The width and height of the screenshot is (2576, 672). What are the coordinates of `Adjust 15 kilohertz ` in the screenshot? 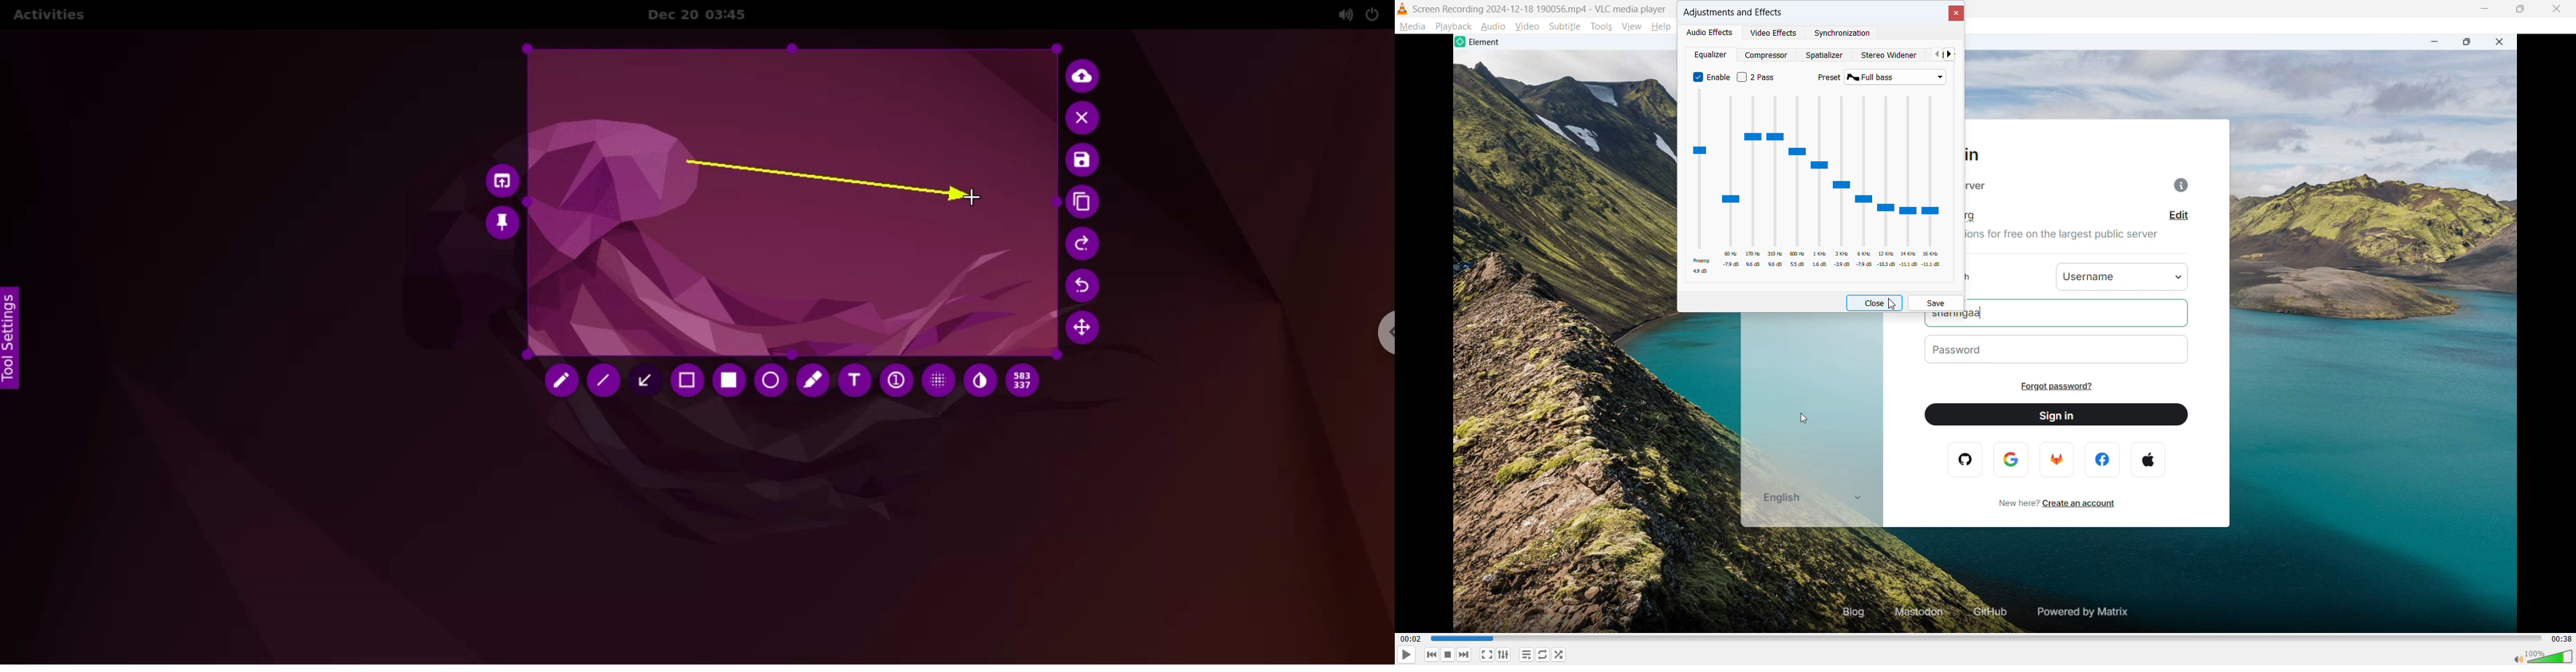 It's located at (1931, 182).